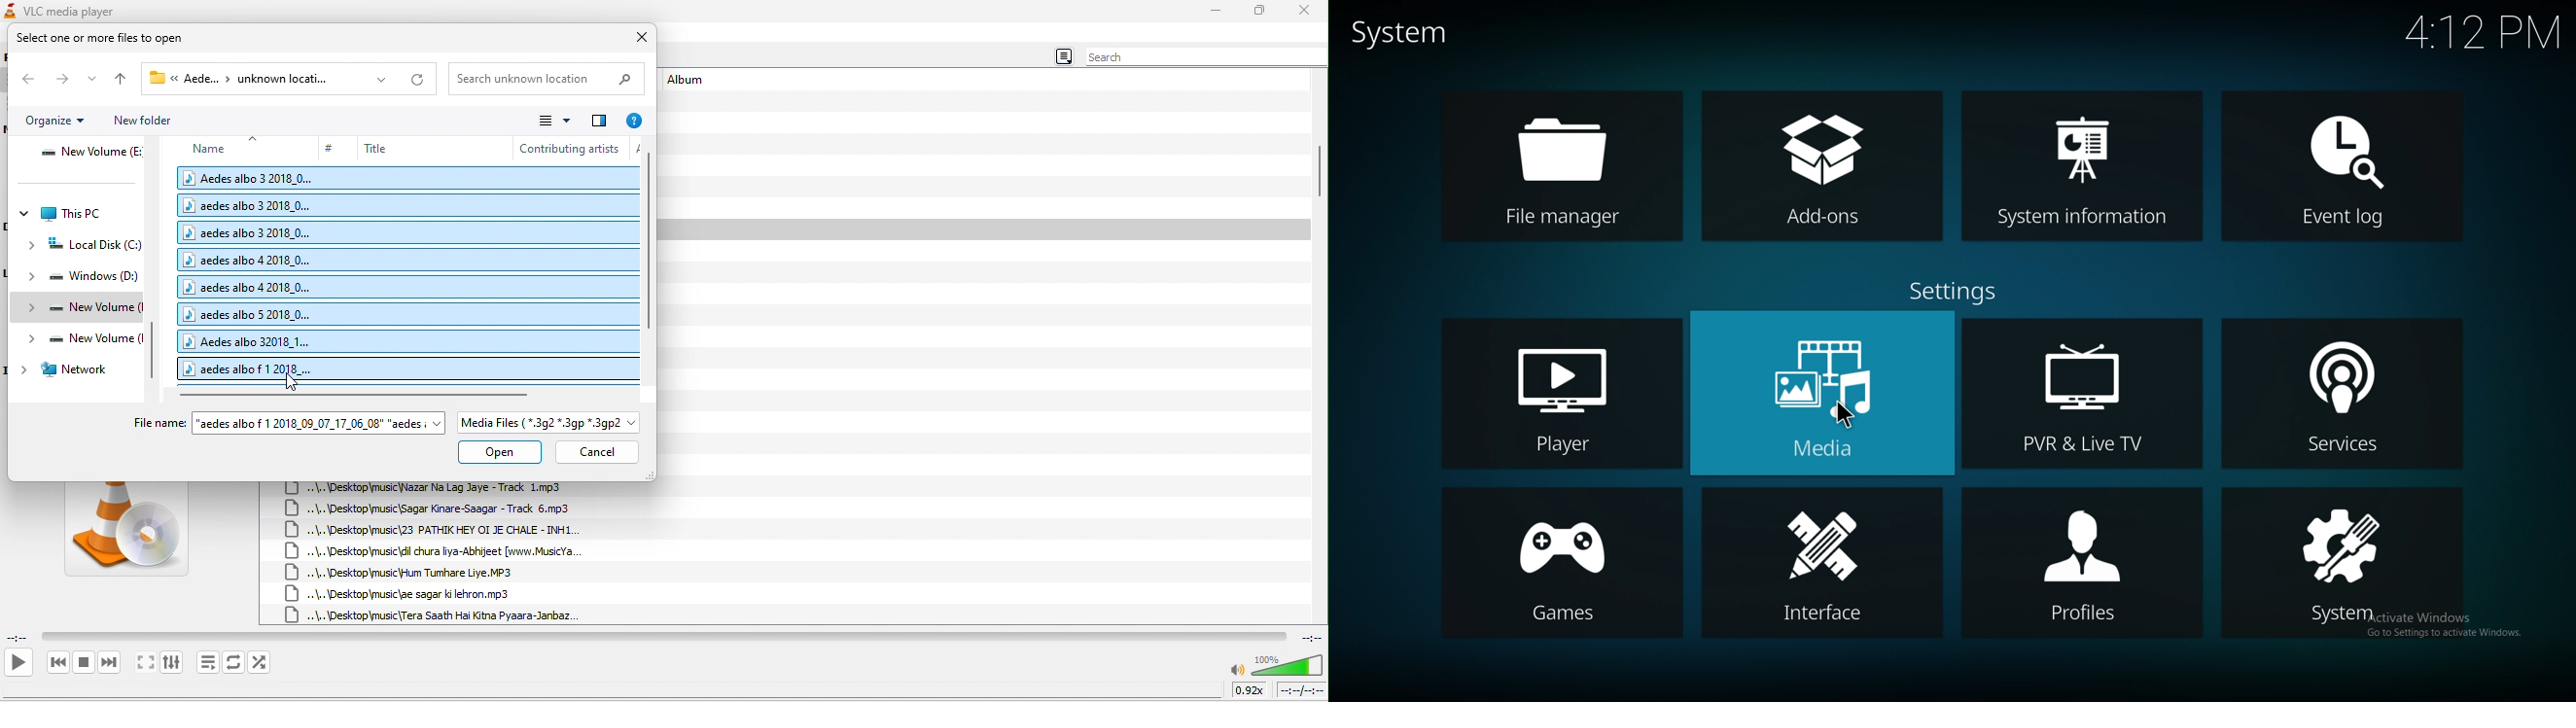 This screenshot has height=728, width=2576. Describe the element at coordinates (247, 285) in the screenshot. I see `aedes albo 4 2018_0...` at that location.